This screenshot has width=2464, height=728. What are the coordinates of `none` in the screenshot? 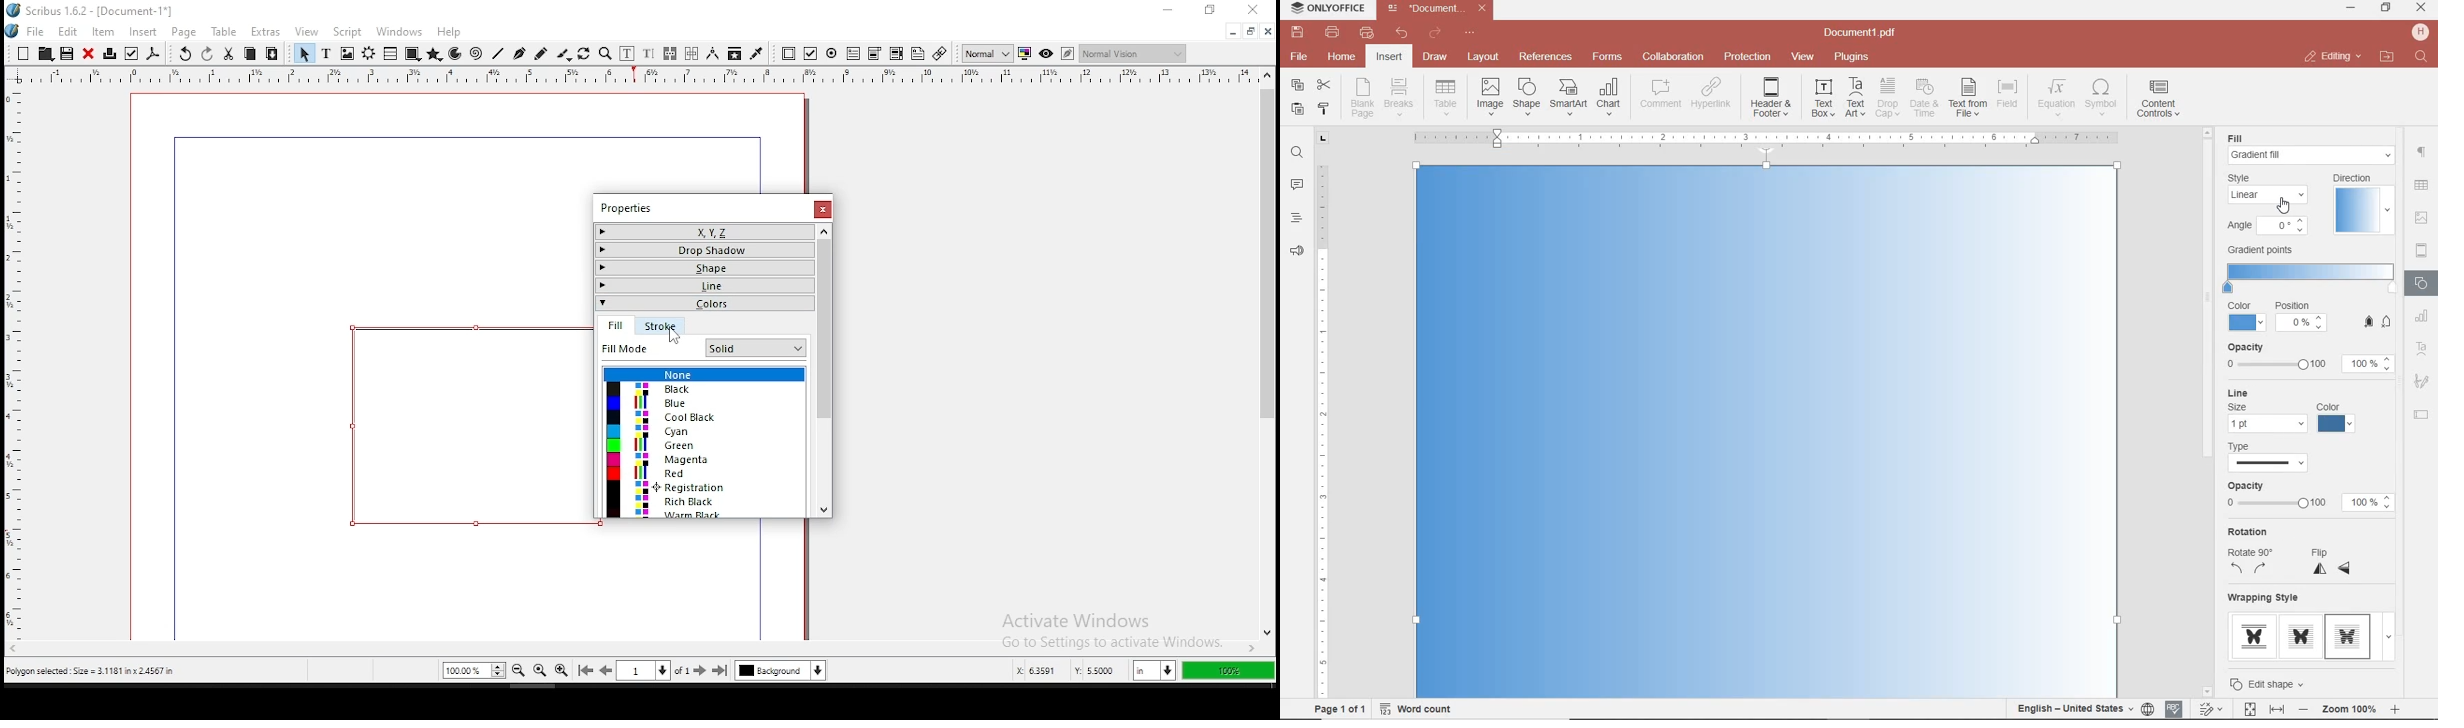 It's located at (705, 373).